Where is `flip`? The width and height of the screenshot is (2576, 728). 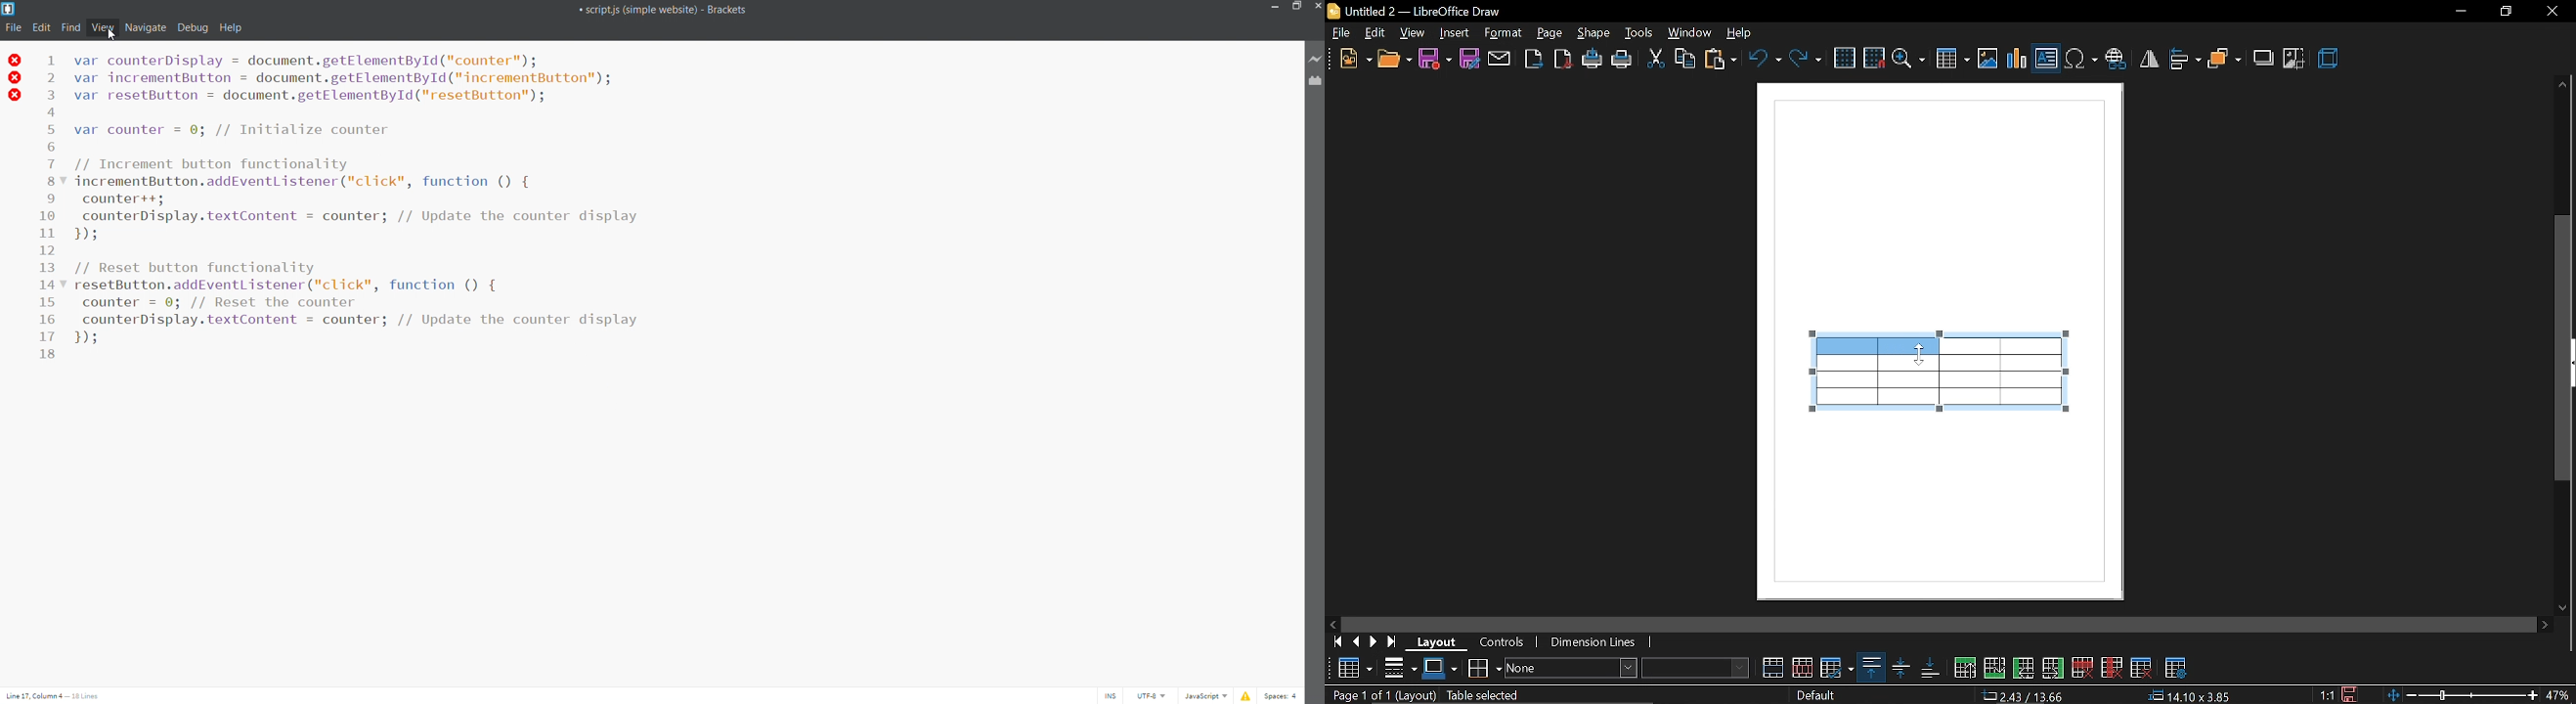 flip is located at coordinates (2148, 57).